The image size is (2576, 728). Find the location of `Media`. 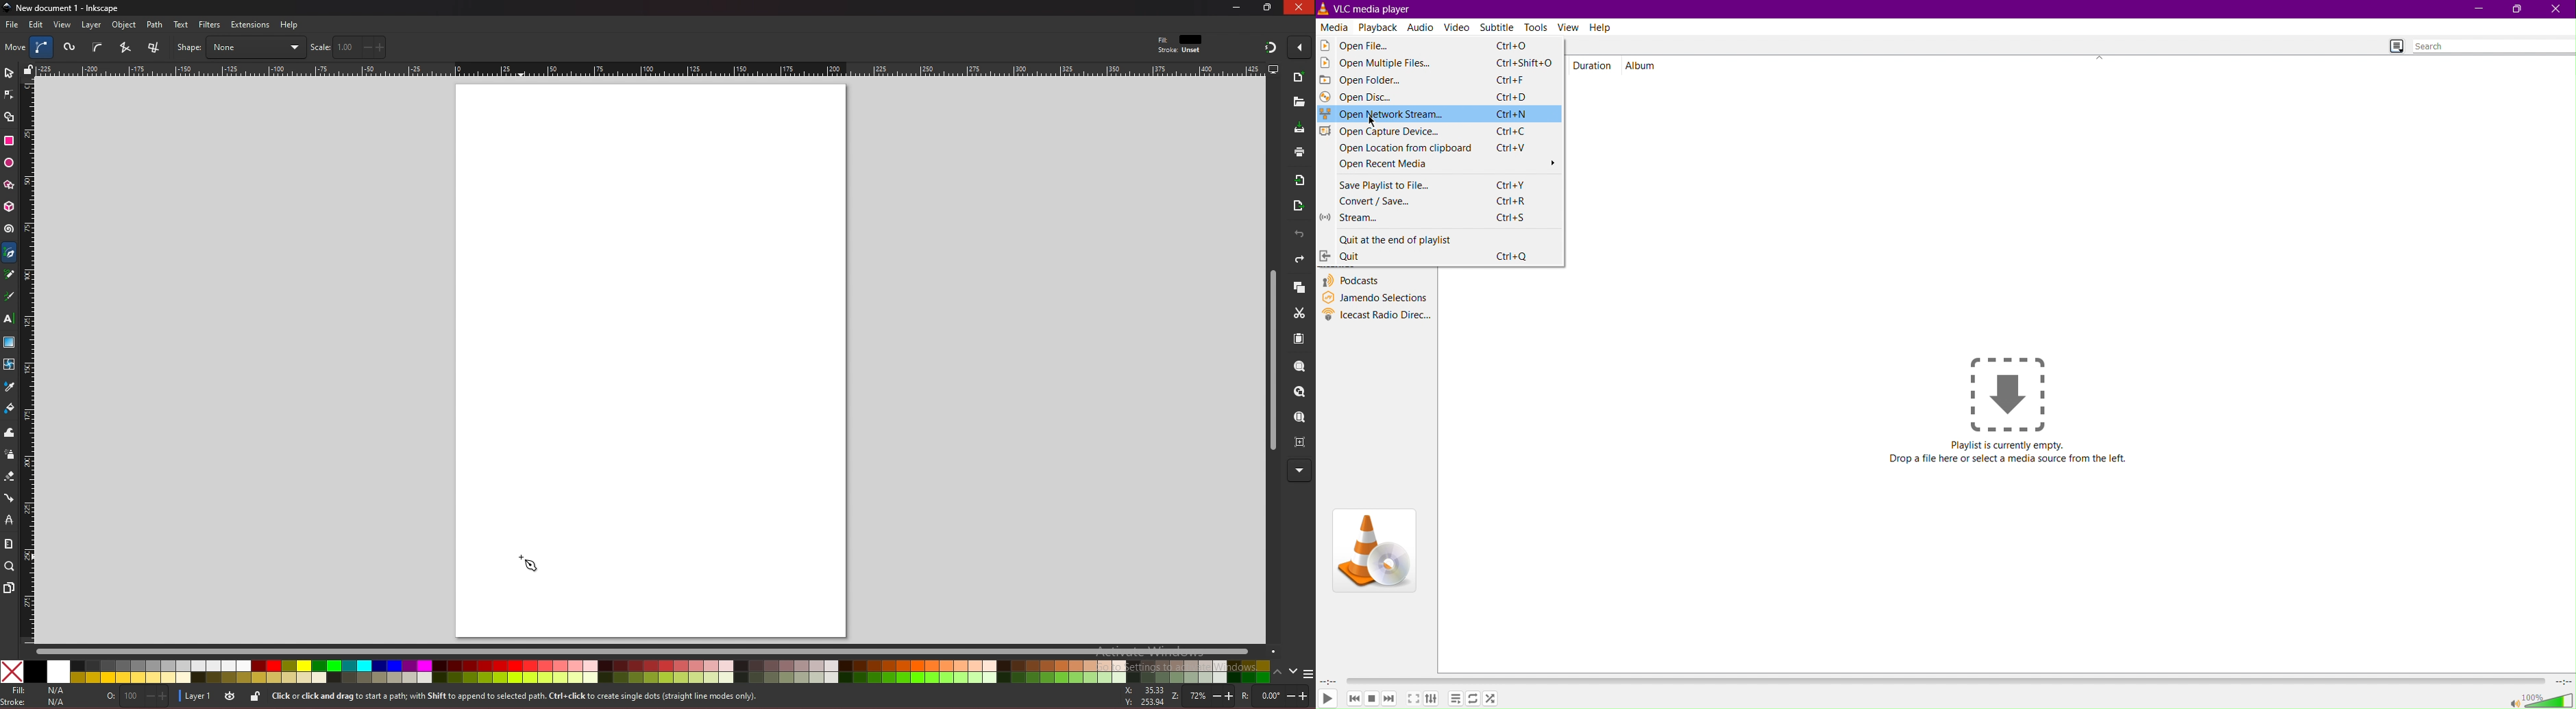

Media is located at coordinates (1336, 26).